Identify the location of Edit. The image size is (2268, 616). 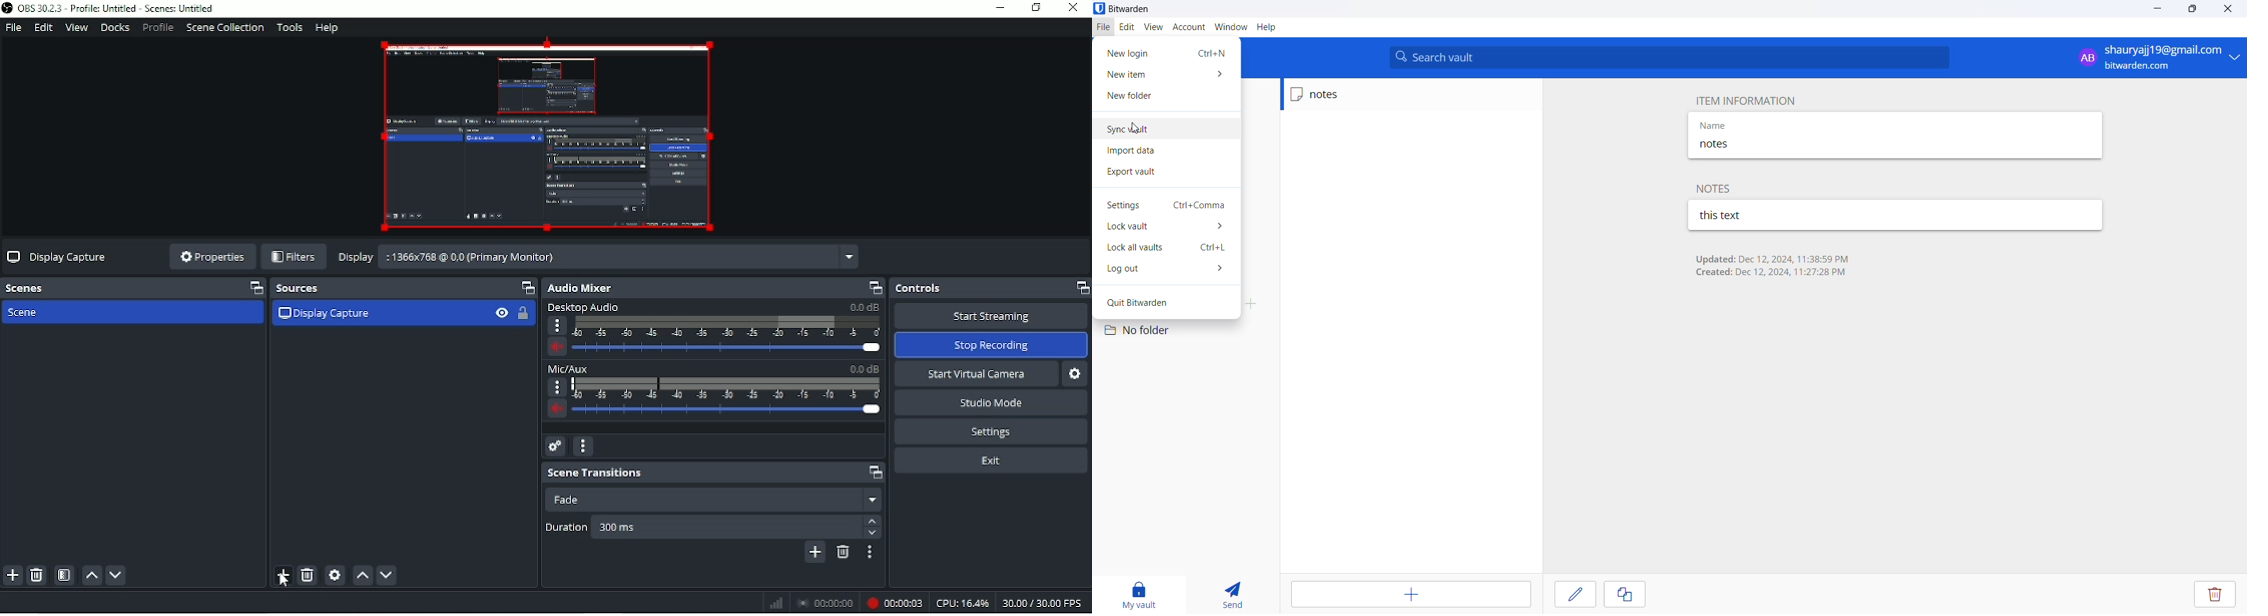
(44, 27).